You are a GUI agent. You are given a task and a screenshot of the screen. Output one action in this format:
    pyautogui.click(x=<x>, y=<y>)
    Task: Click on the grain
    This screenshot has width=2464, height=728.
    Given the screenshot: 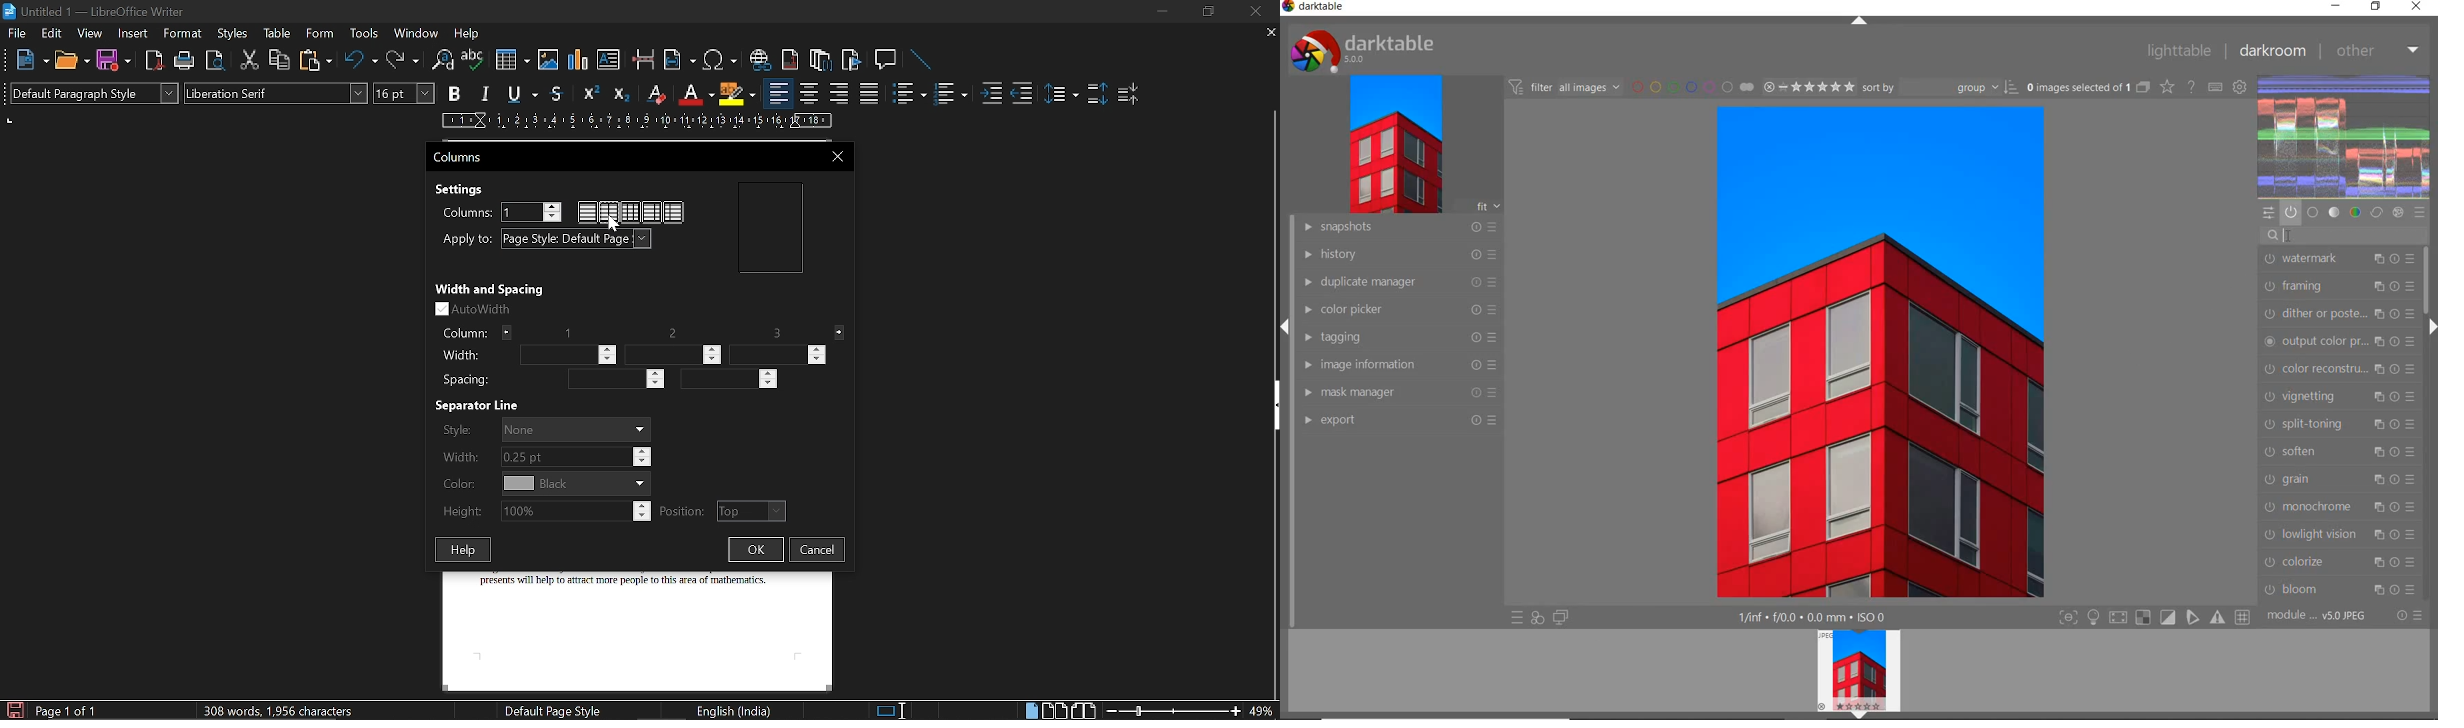 What is the action you would take?
    pyautogui.click(x=2341, y=478)
    